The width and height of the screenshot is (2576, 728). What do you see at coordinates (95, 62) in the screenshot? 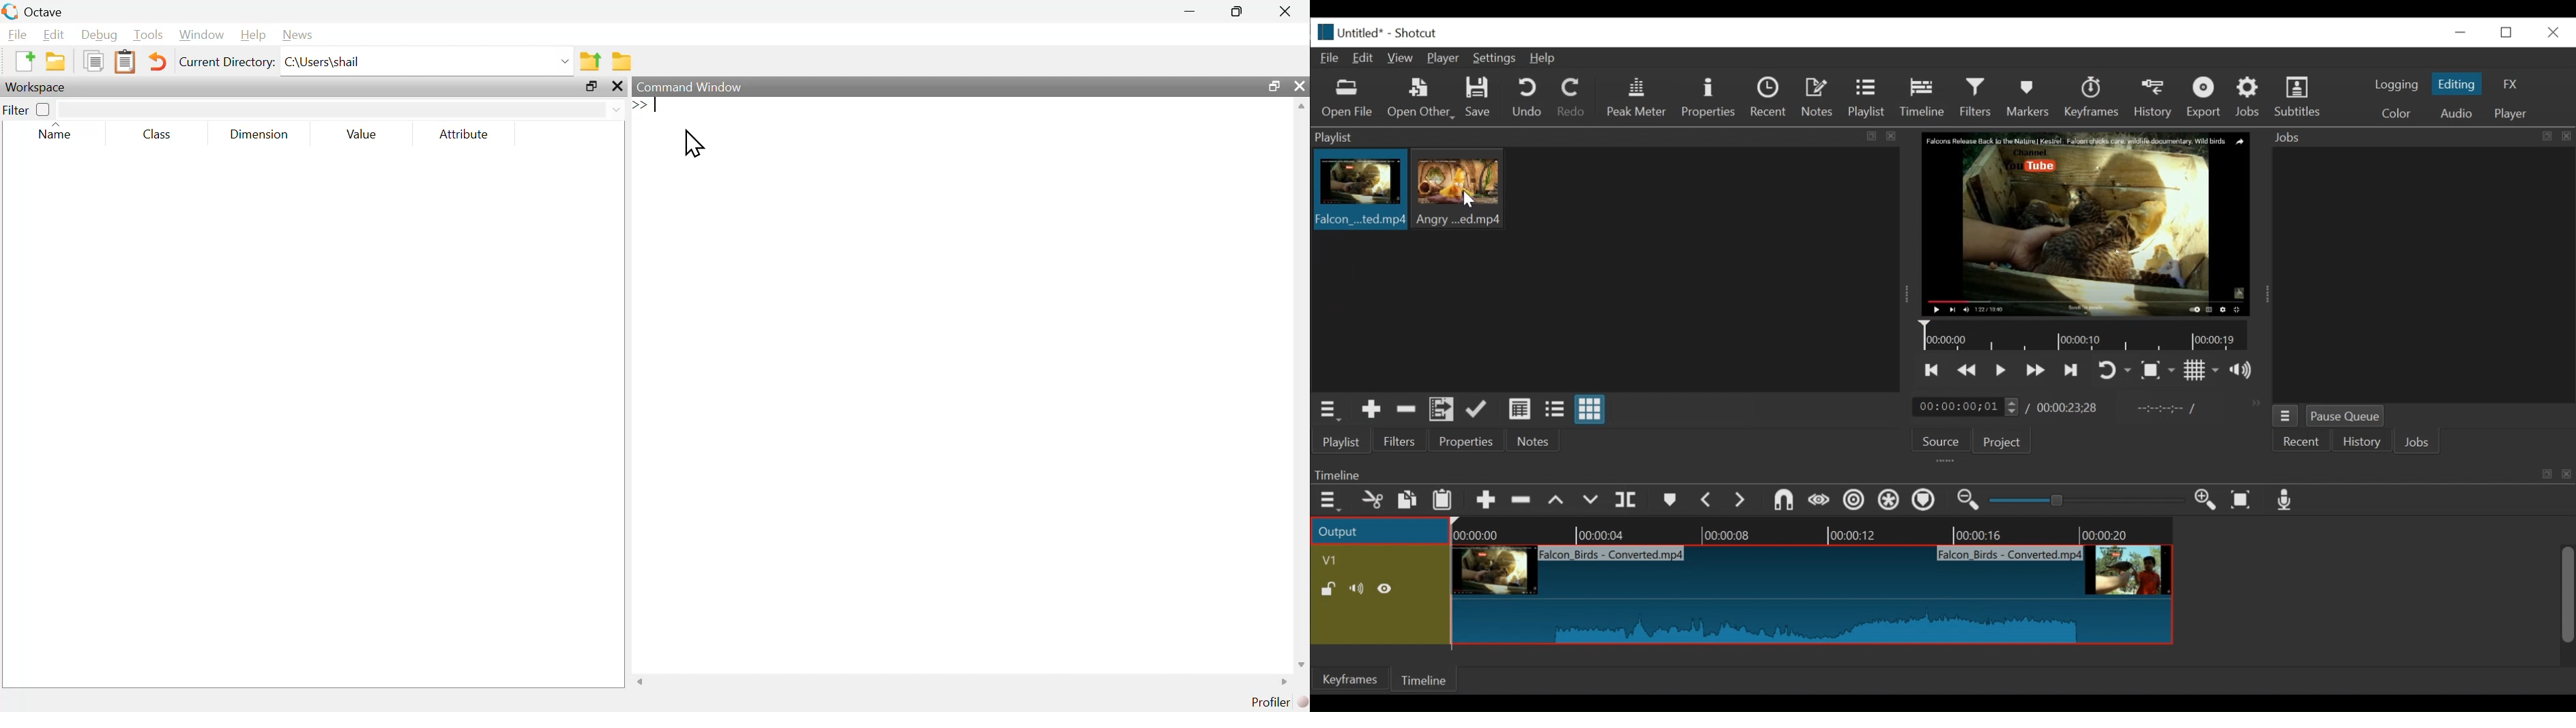
I see `documents` at bounding box center [95, 62].